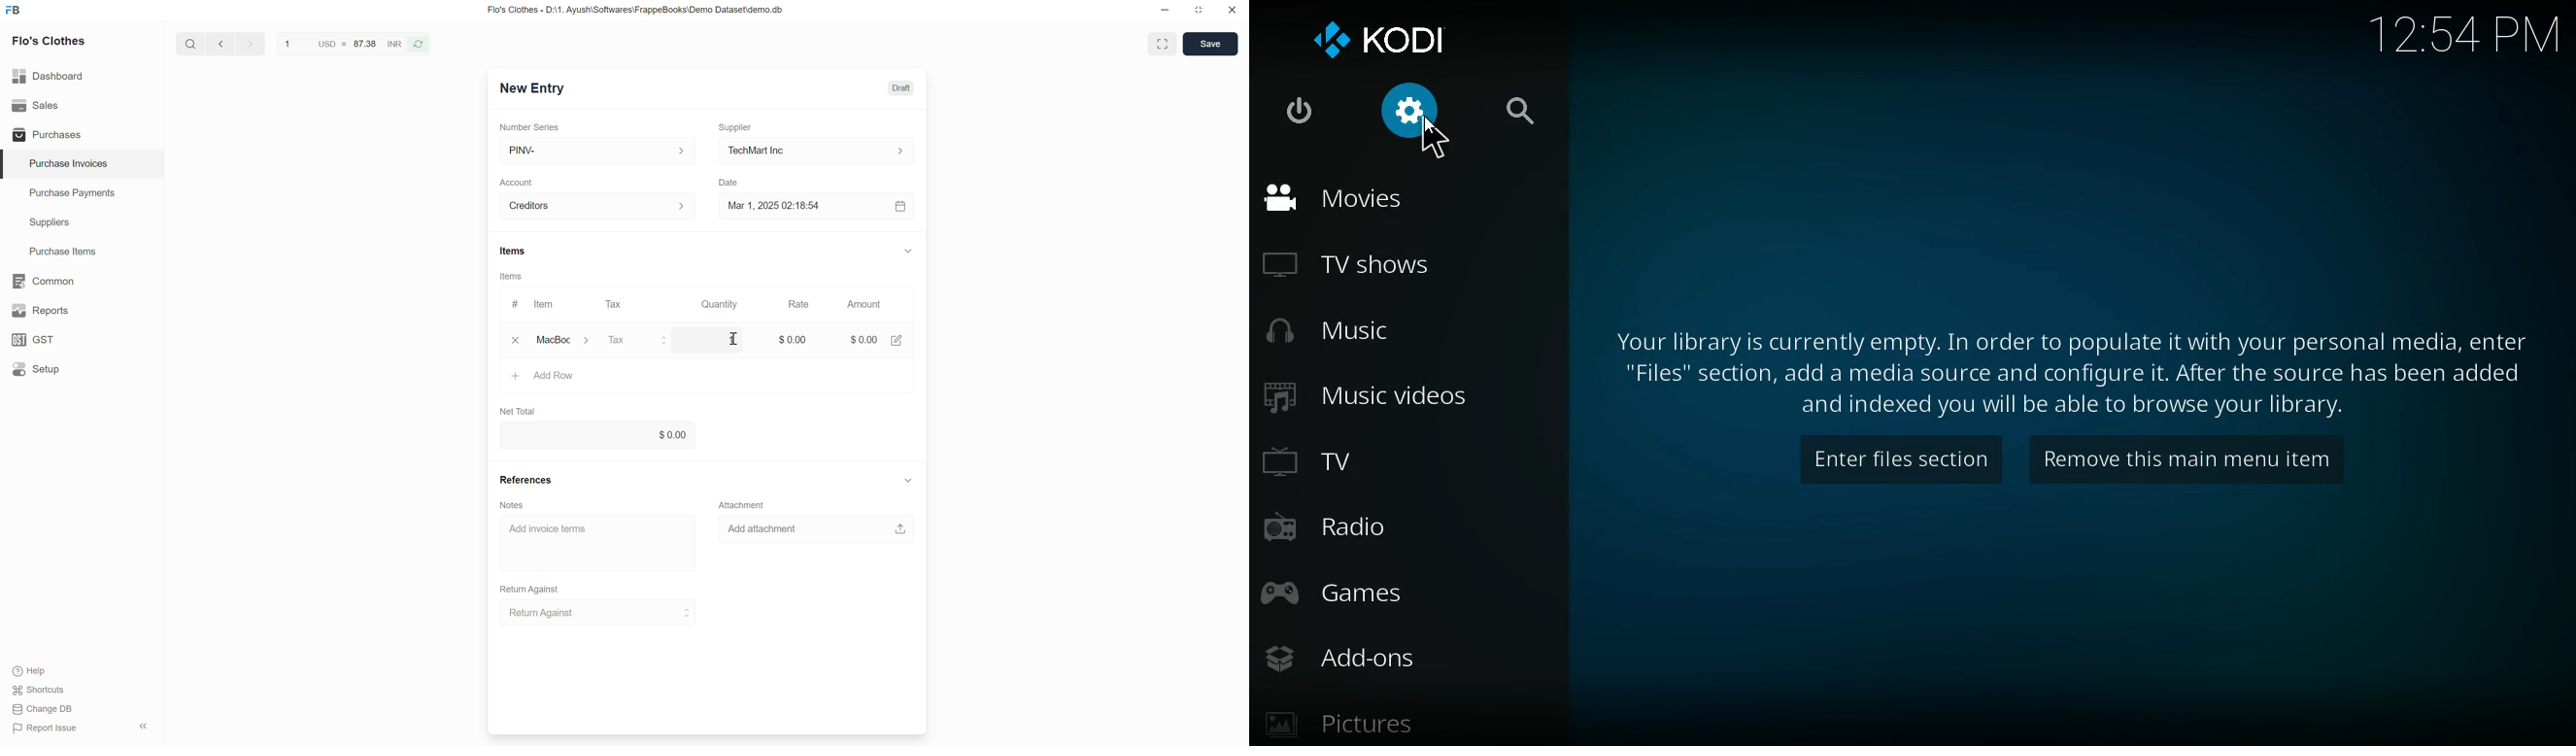 The height and width of the screenshot is (756, 2576). Describe the element at coordinates (418, 44) in the screenshot. I see `Reverse` at that location.